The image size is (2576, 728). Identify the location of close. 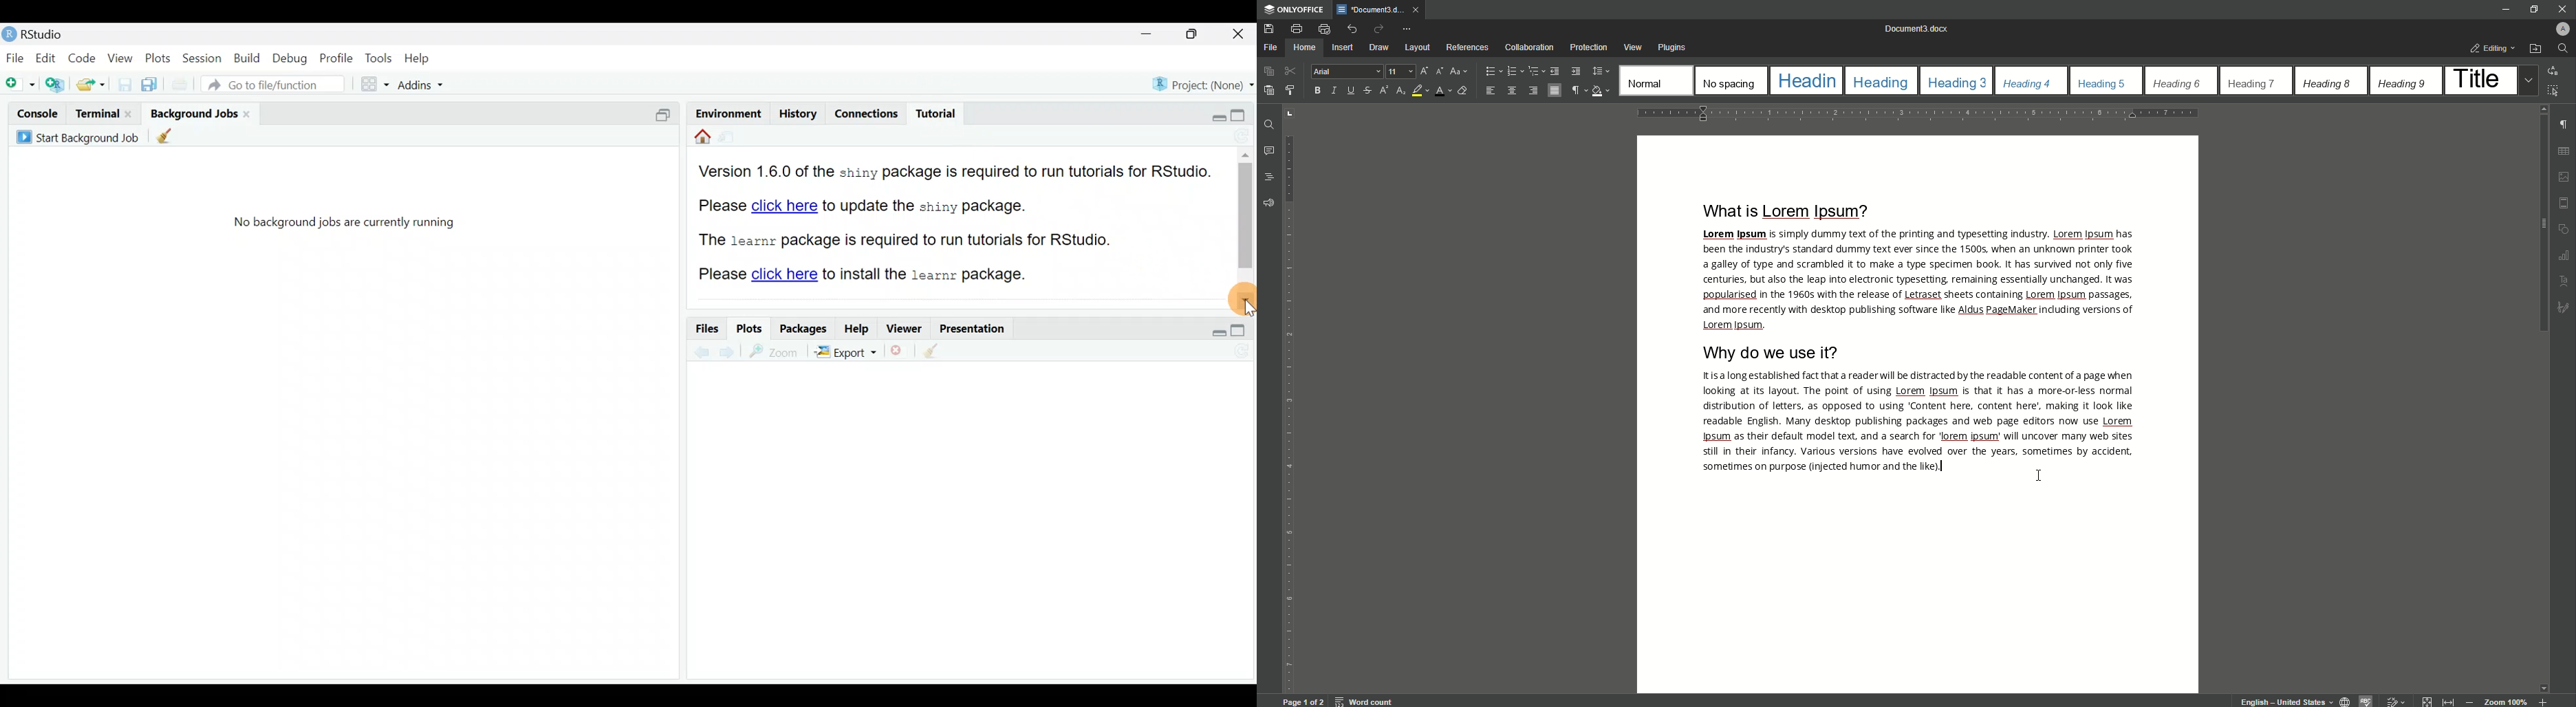
(249, 114).